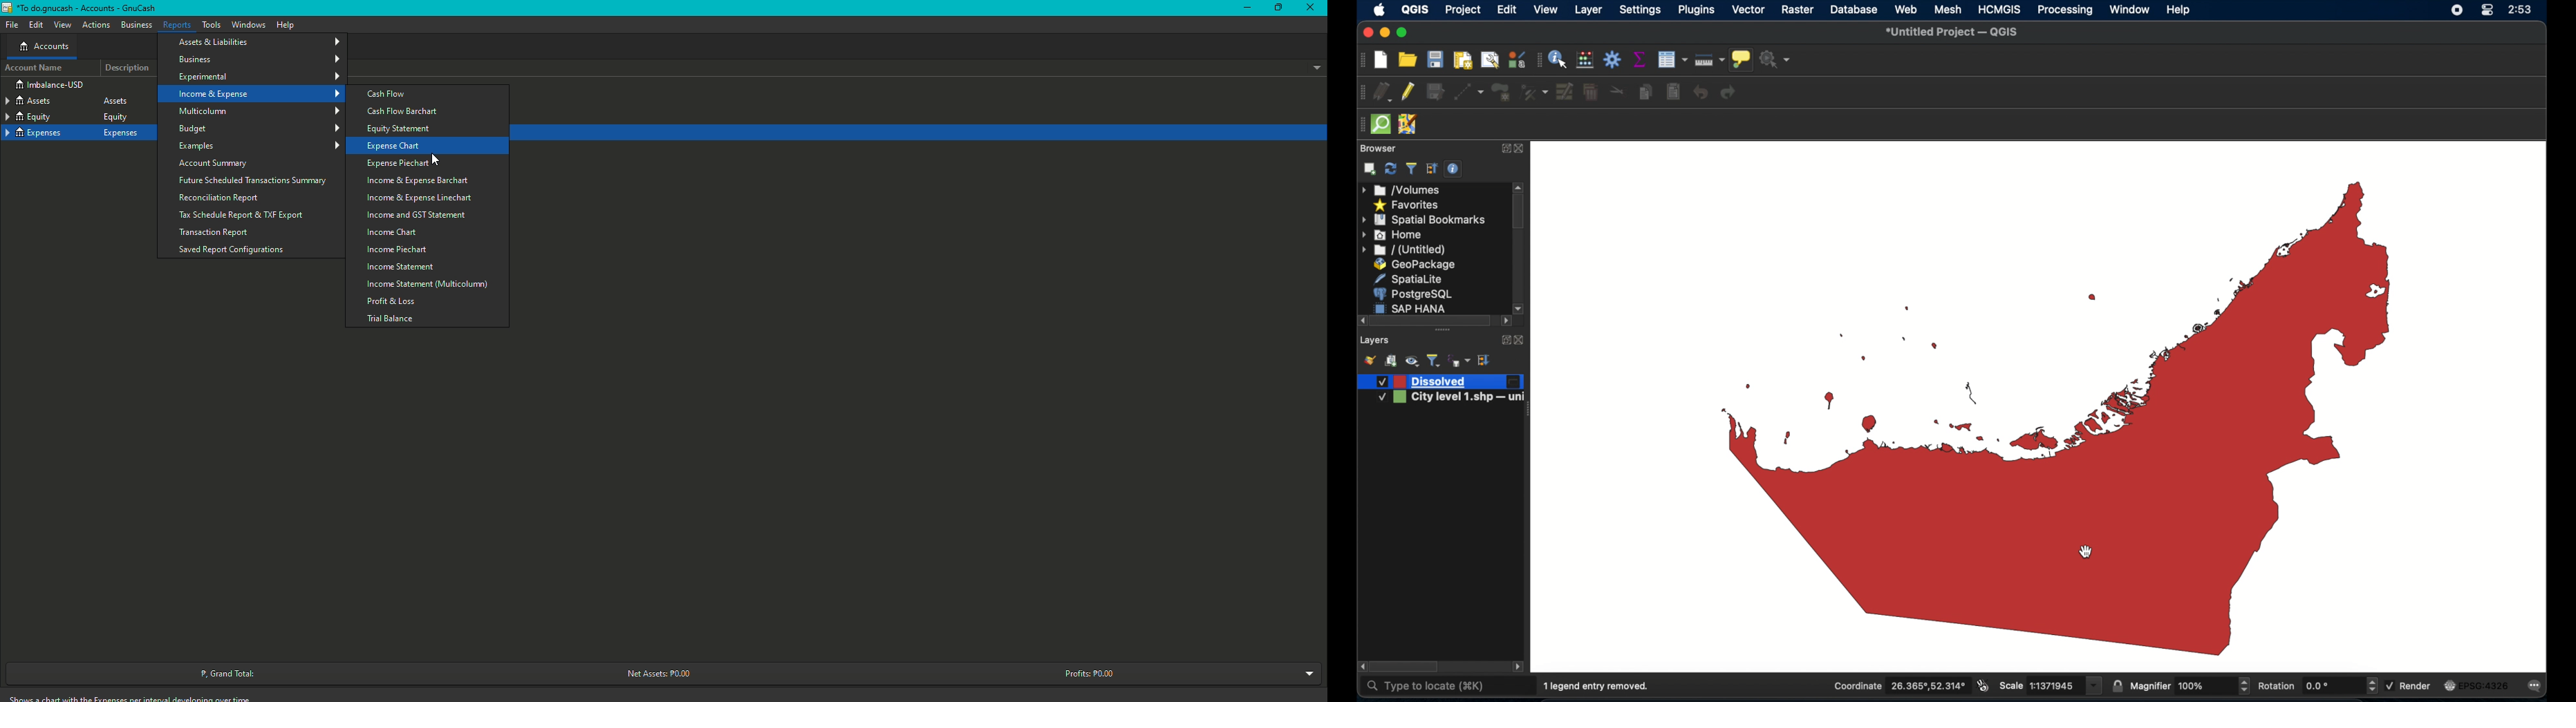 This screenshot has height=728, width=2576. I want to click on vector selected, so click(1749, 10).